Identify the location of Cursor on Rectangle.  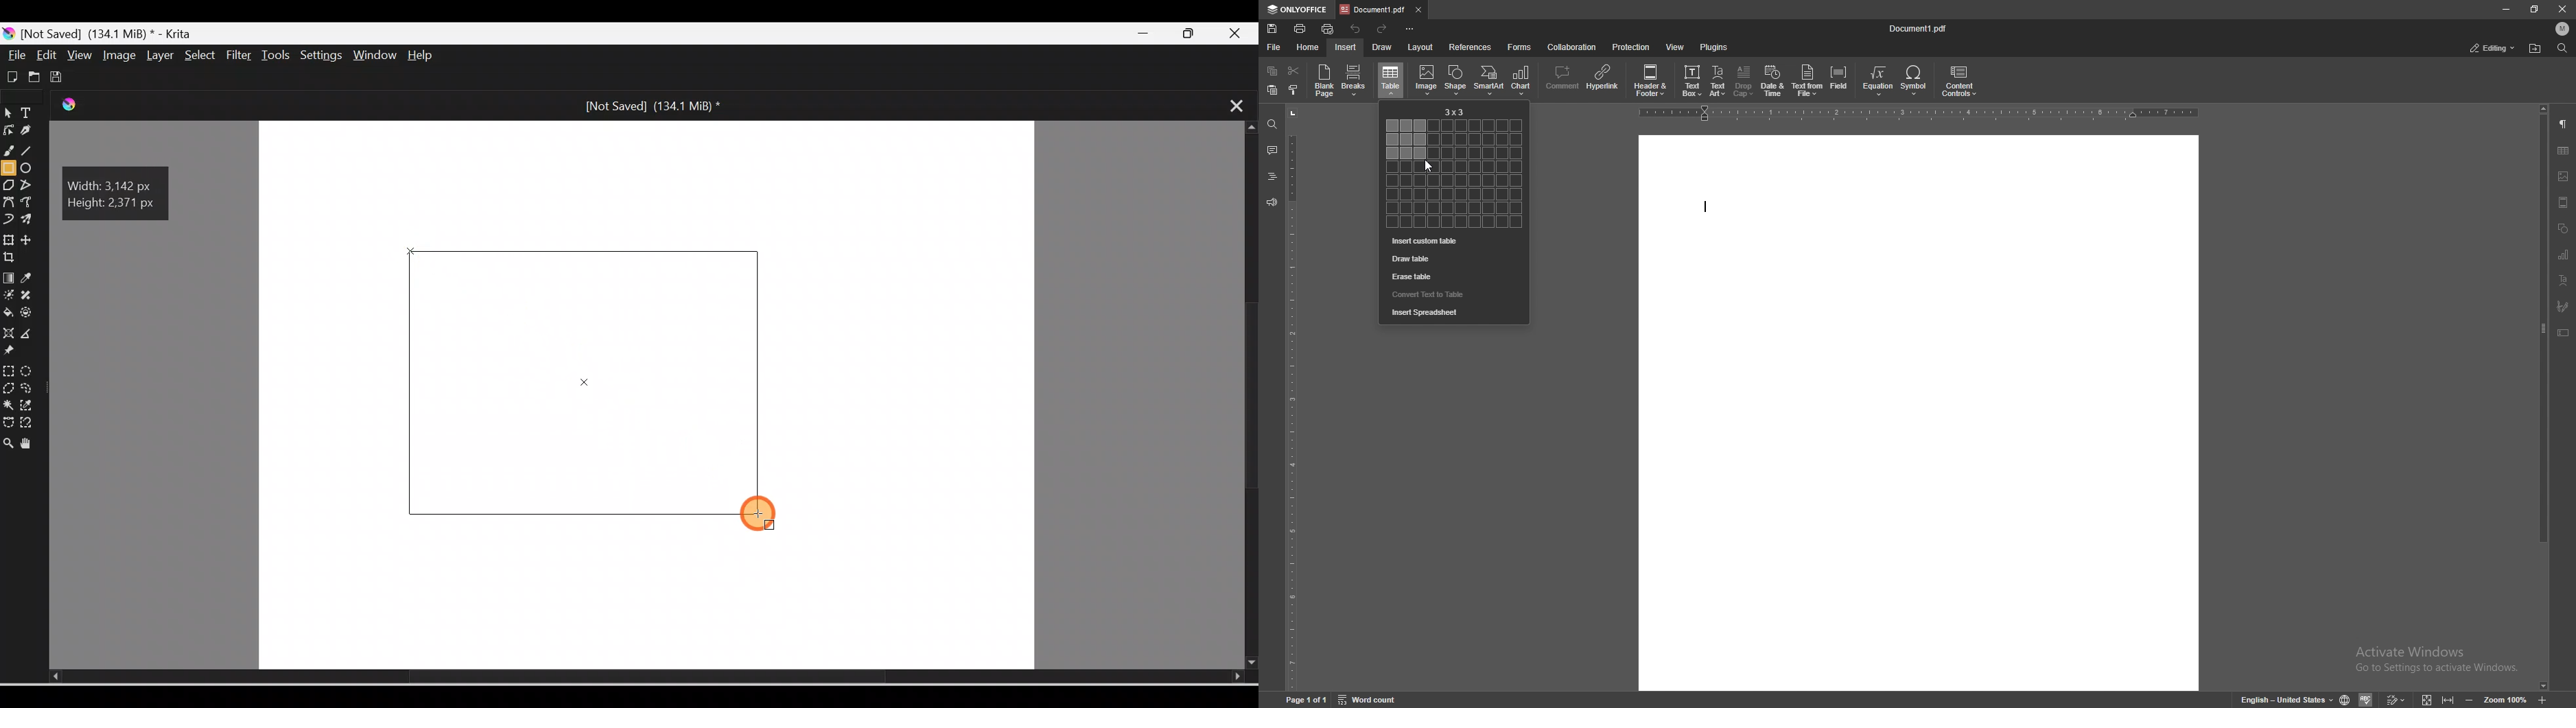
(761, 515).